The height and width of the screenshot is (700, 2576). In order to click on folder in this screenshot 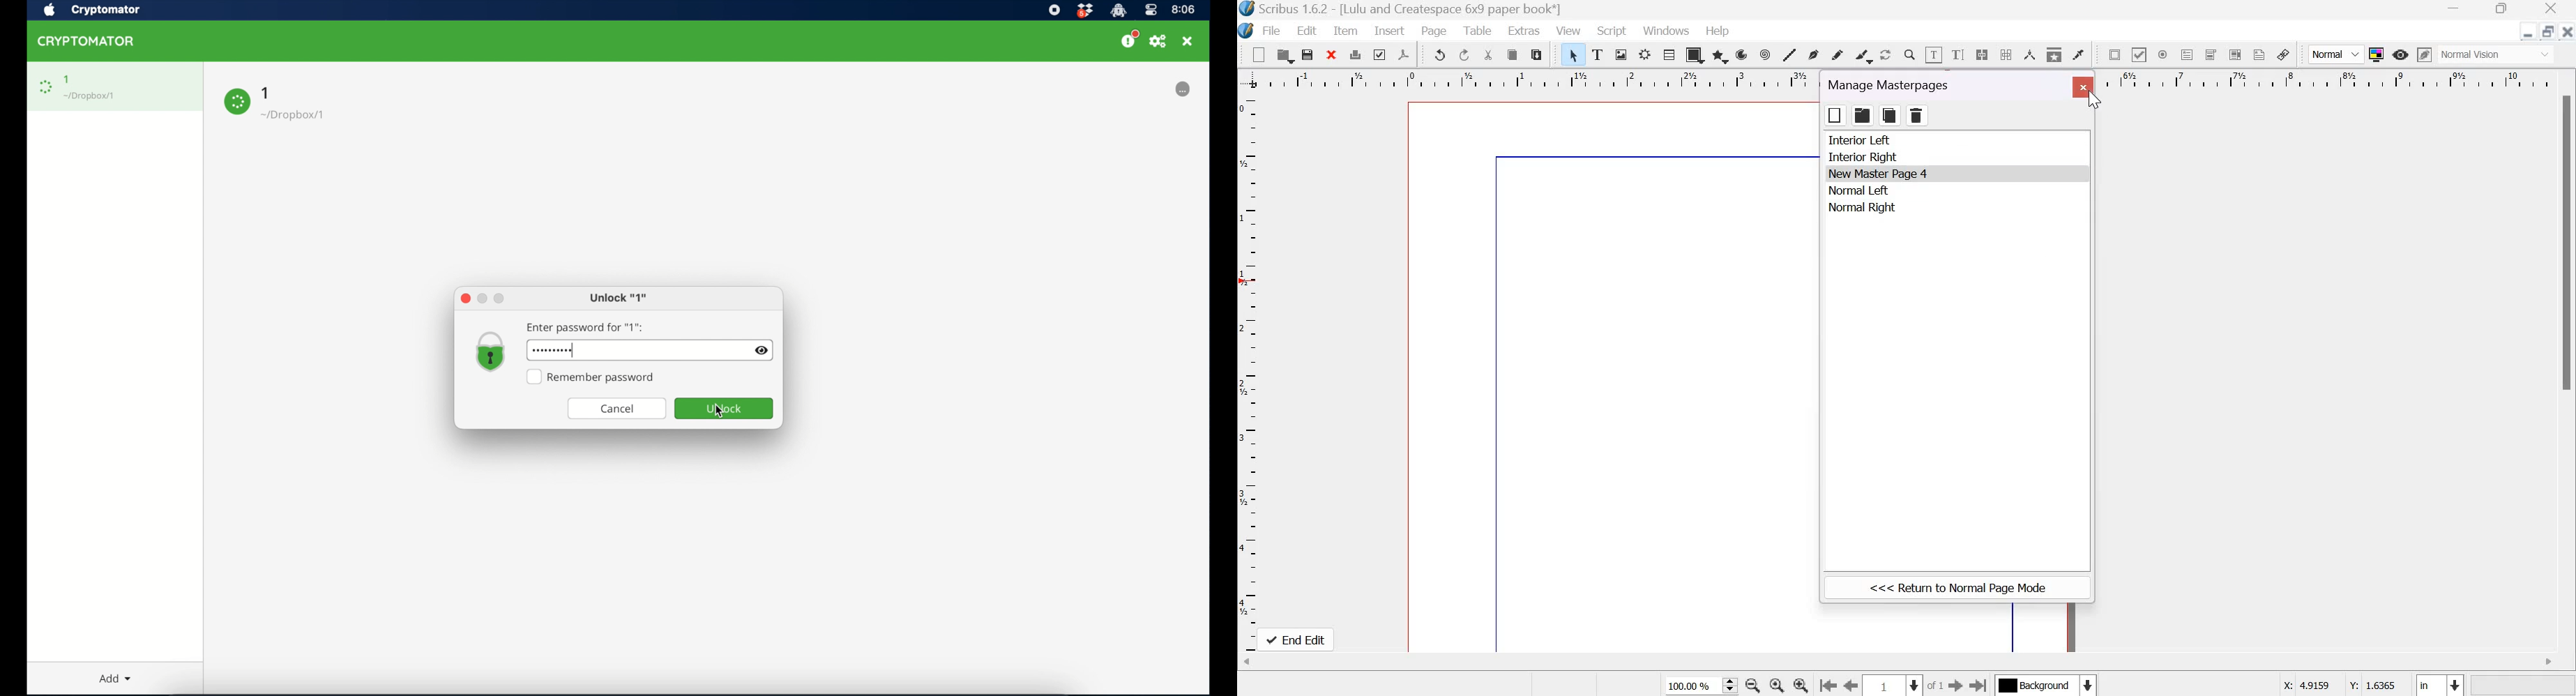, I will do `click(1863, 115)`.